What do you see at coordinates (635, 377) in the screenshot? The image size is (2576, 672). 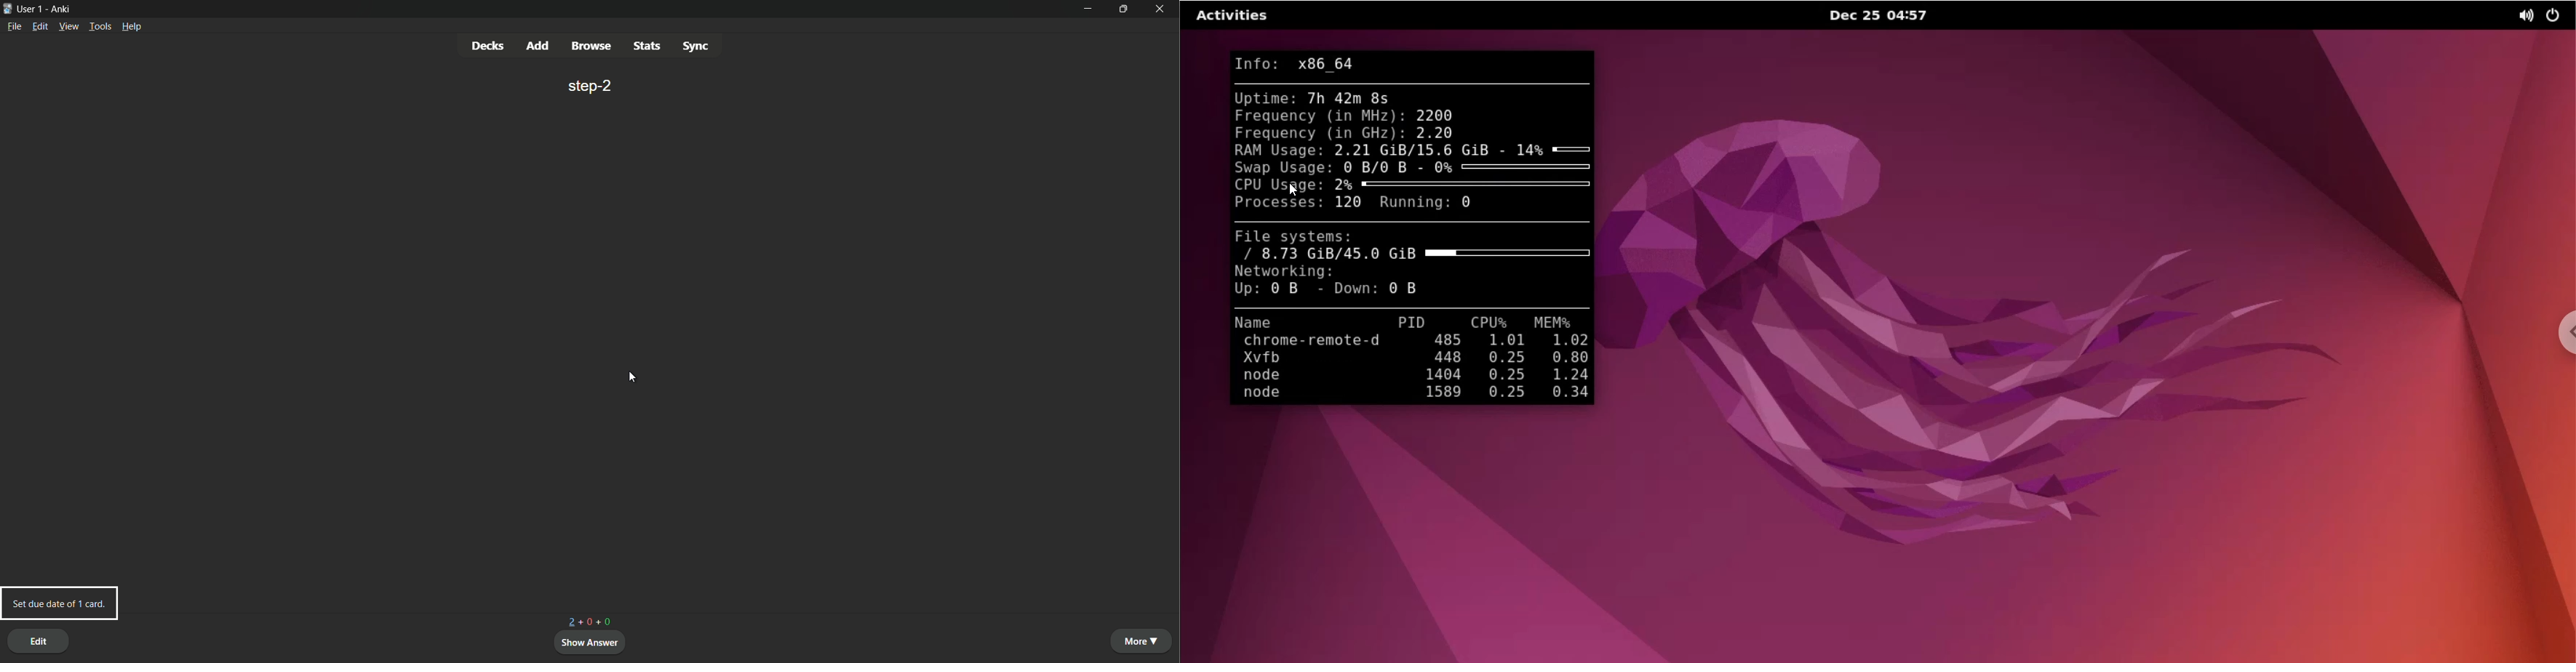 I see `cursor` at bounding box center [635, 377].